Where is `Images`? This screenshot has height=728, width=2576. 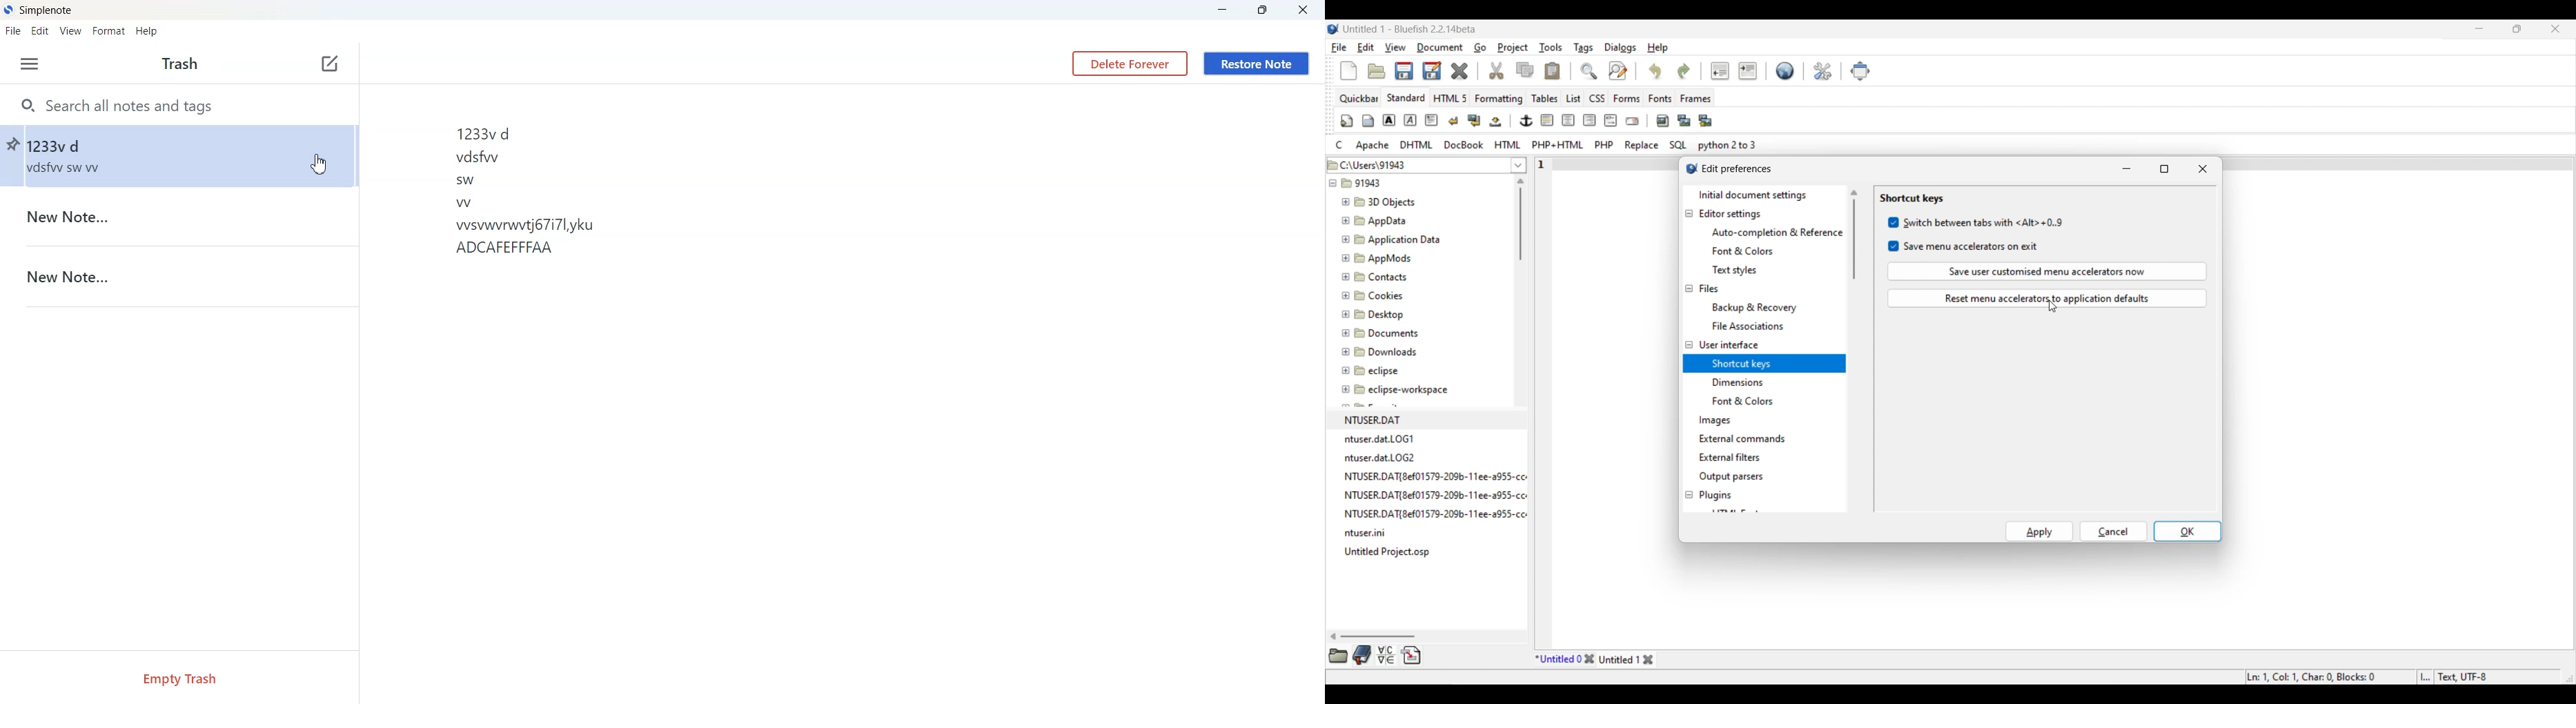 Images is located at coordinates (1716, 421).